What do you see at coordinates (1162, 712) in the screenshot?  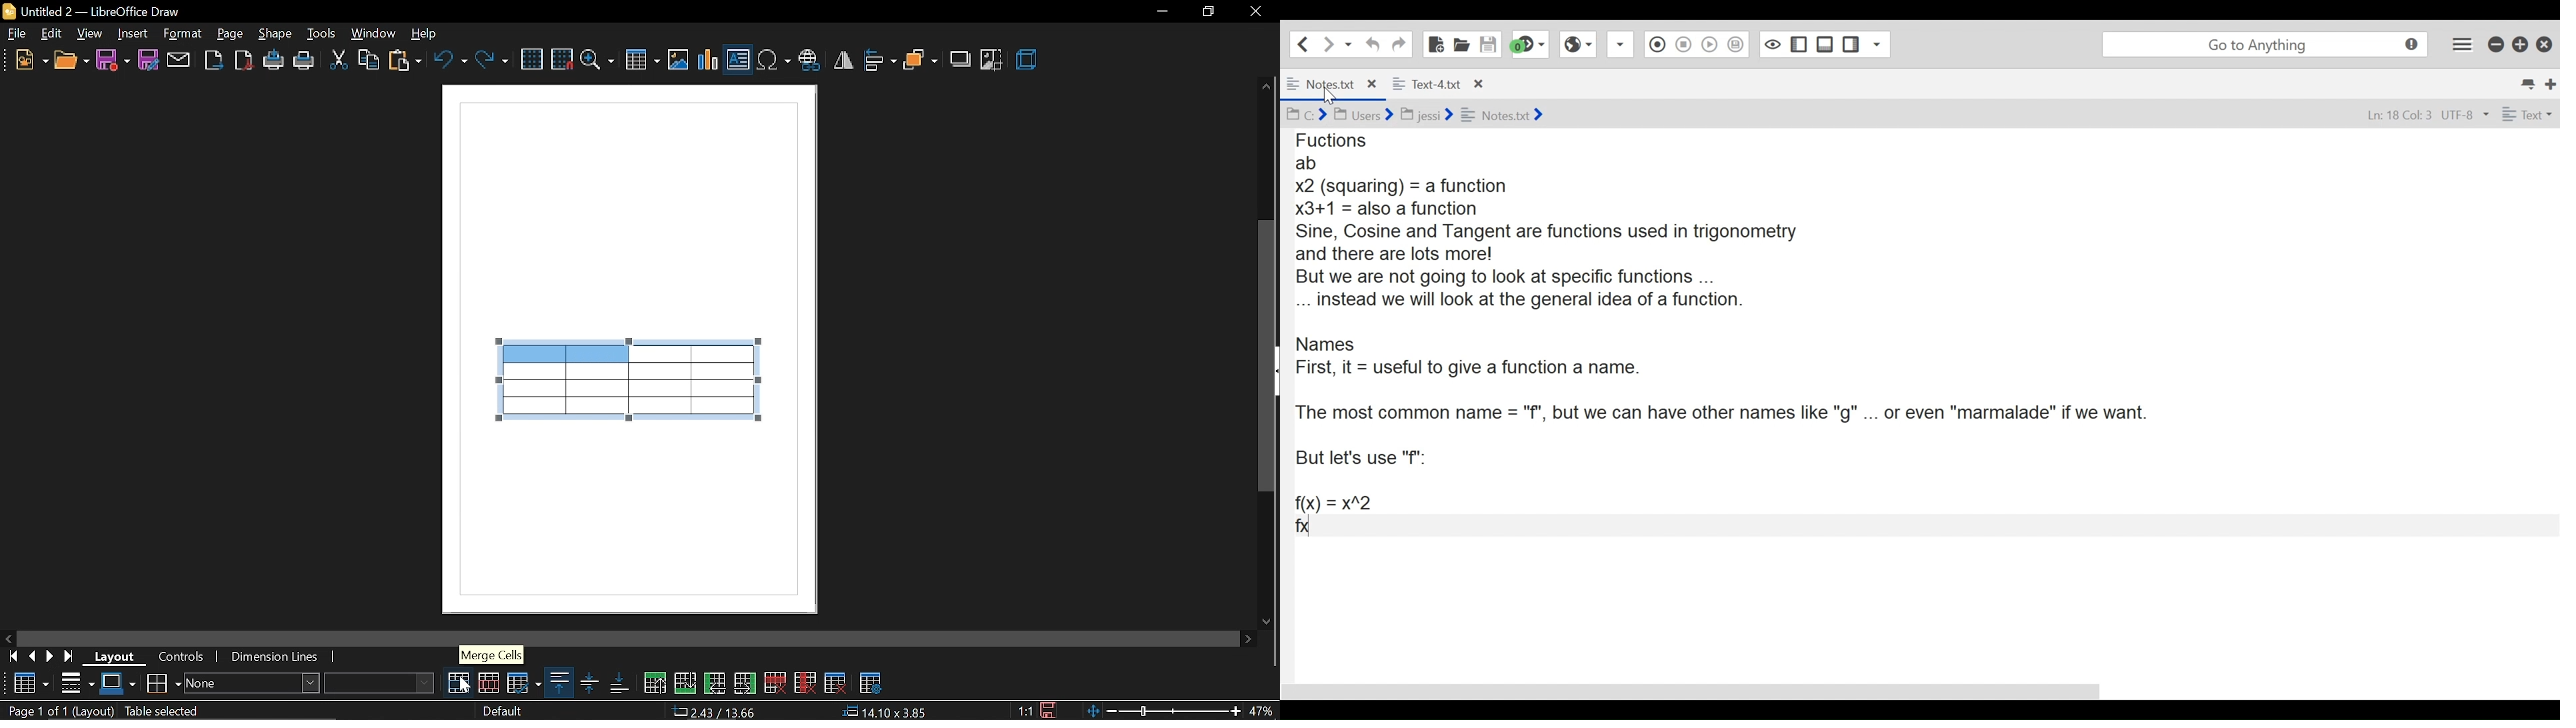 I see `zoom change` at bounding box center [1162, 712].